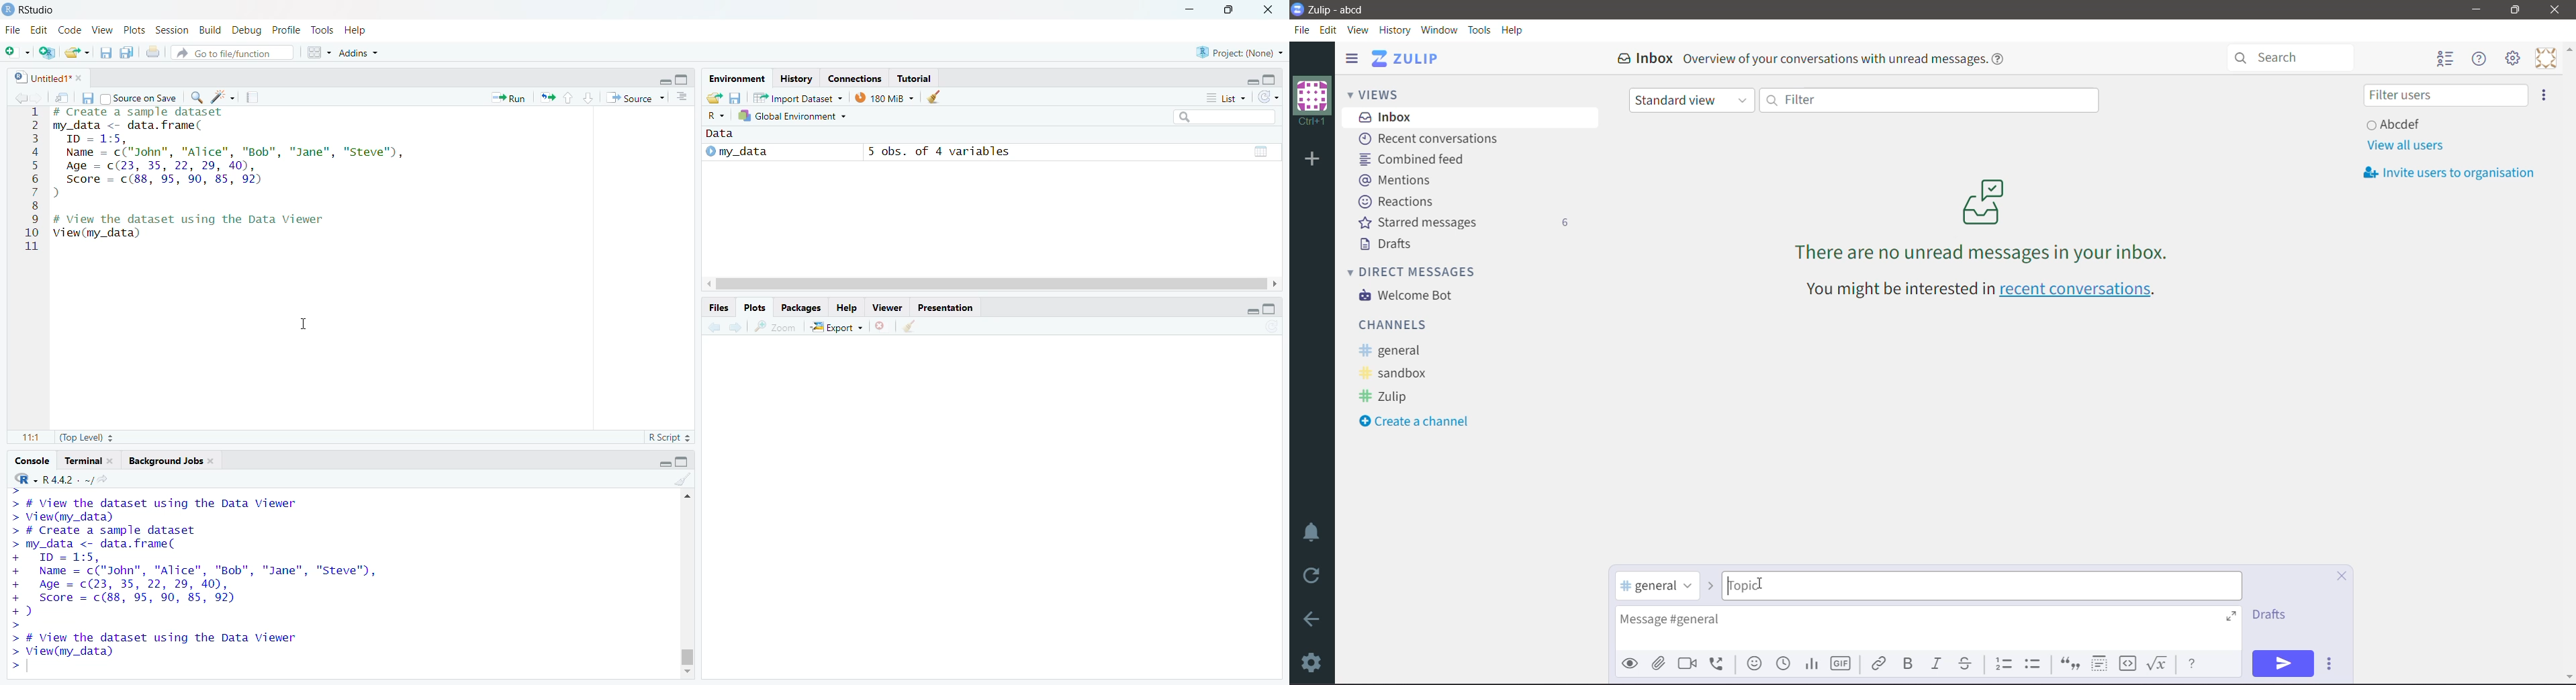 This screenshot has height=700, width=2576. I want to click on Reactions, so click(1399, 202).